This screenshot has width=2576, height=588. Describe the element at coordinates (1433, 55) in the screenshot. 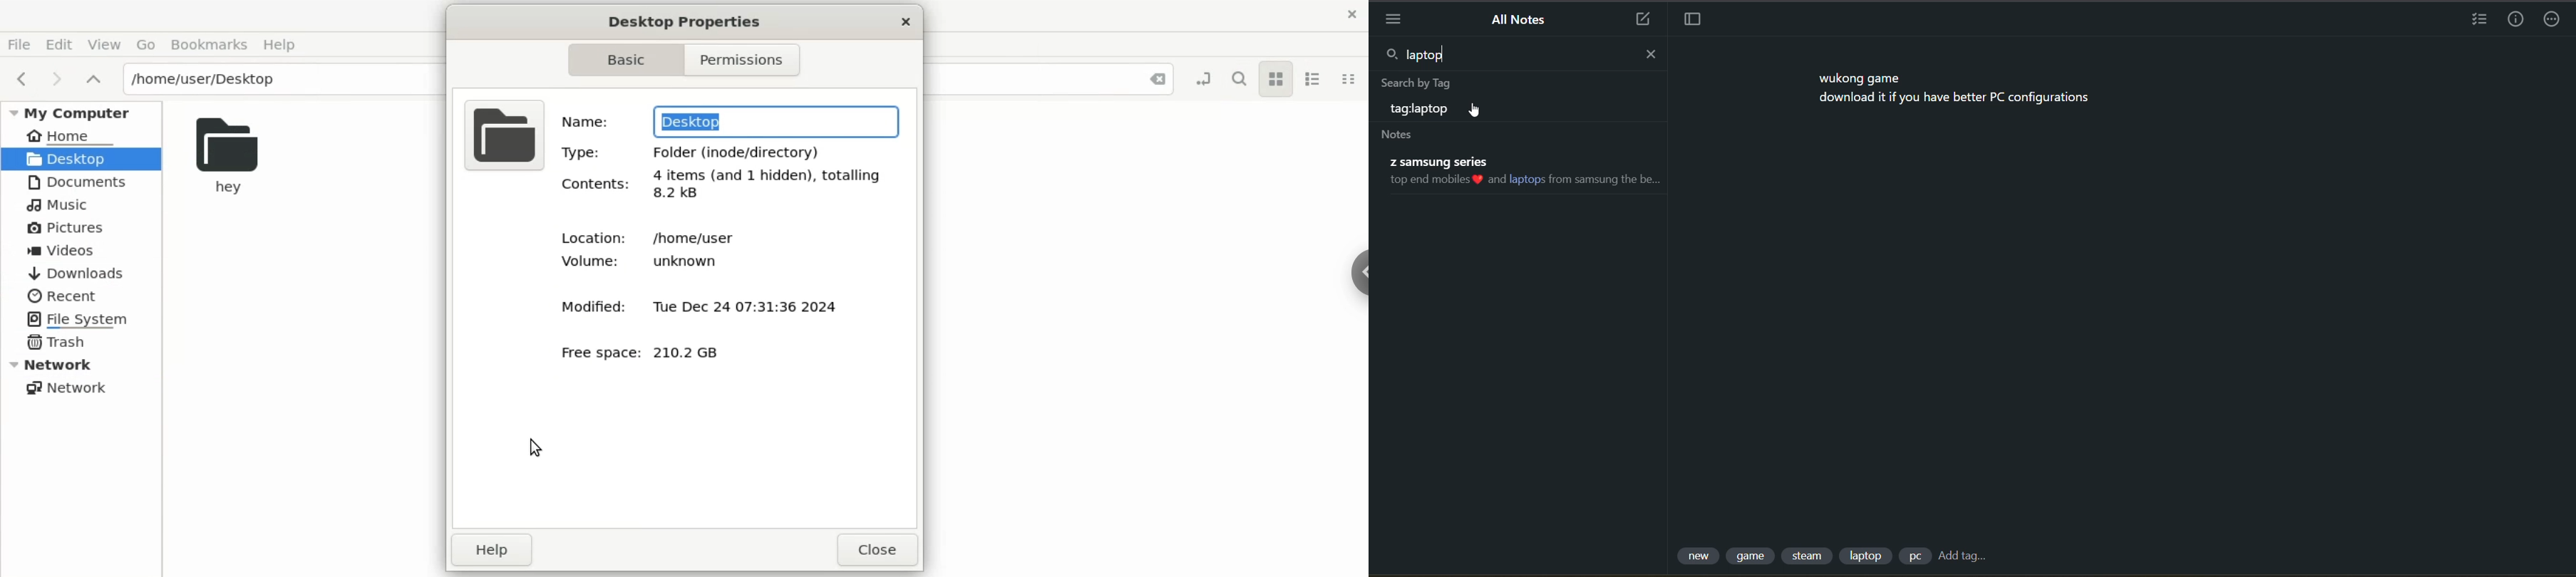

I see `typed text` at that location.